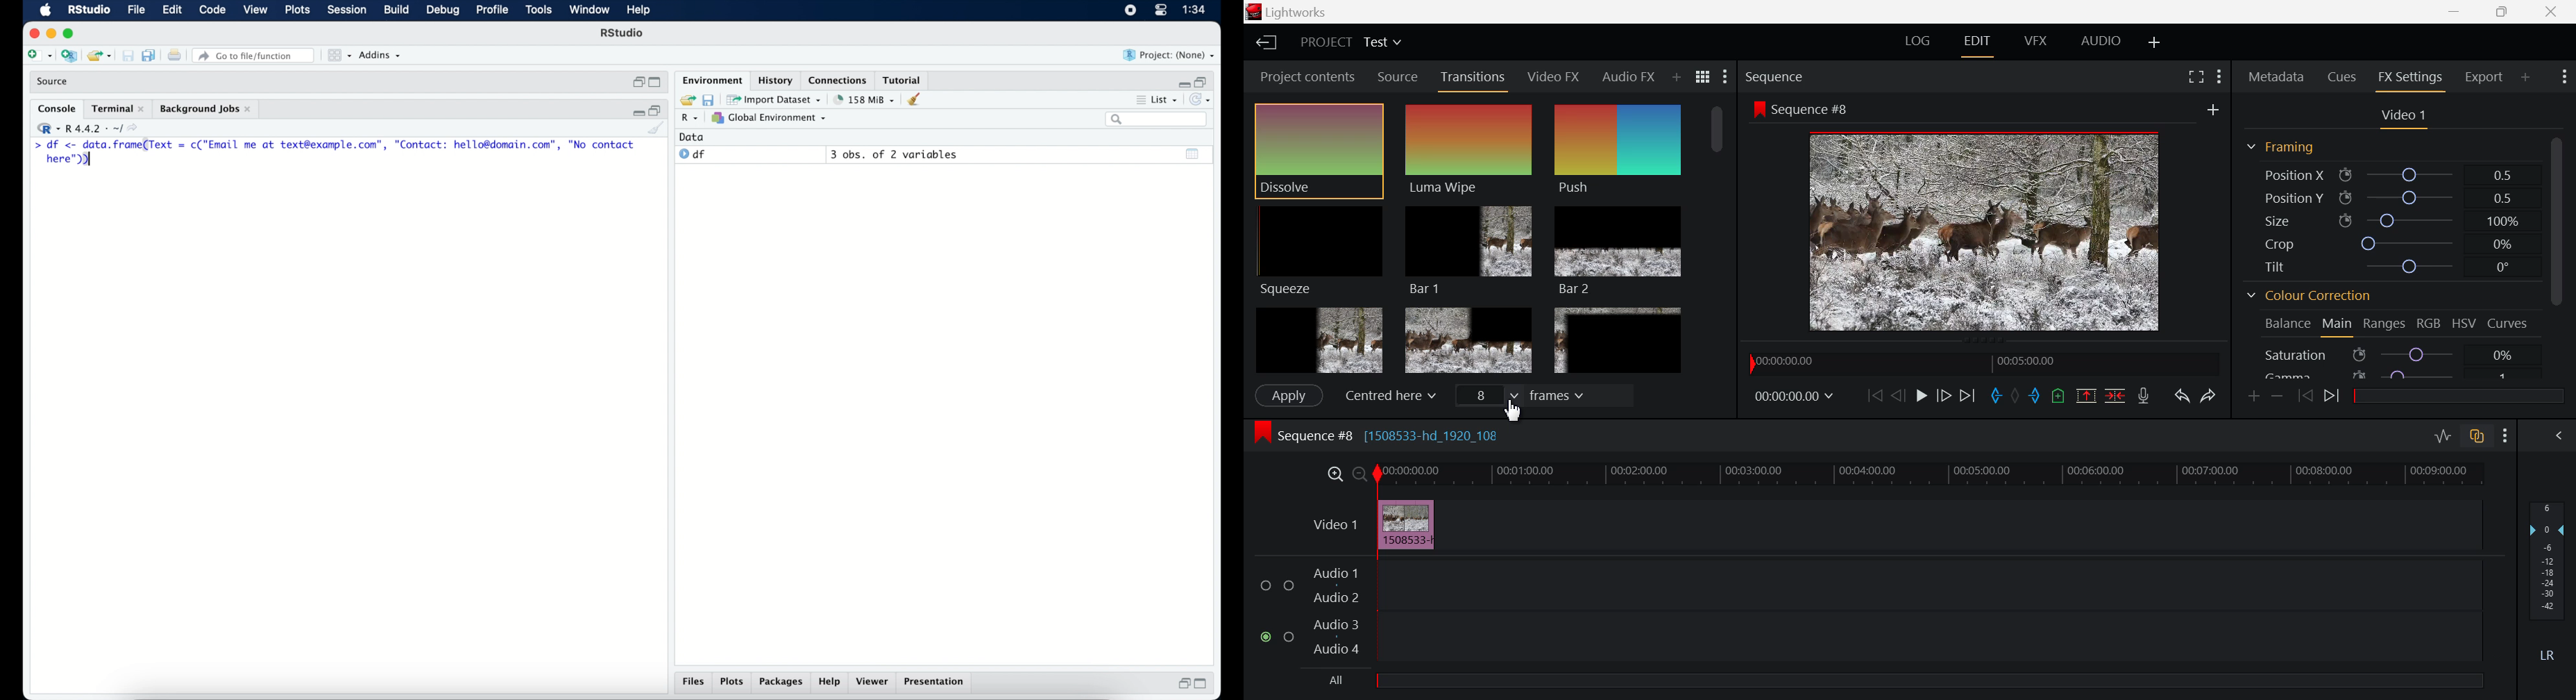 This screenshot has width=2576, height=700. Describe the element at coordinates (2484, 74) in the screenshot. I see `Export` at that location.